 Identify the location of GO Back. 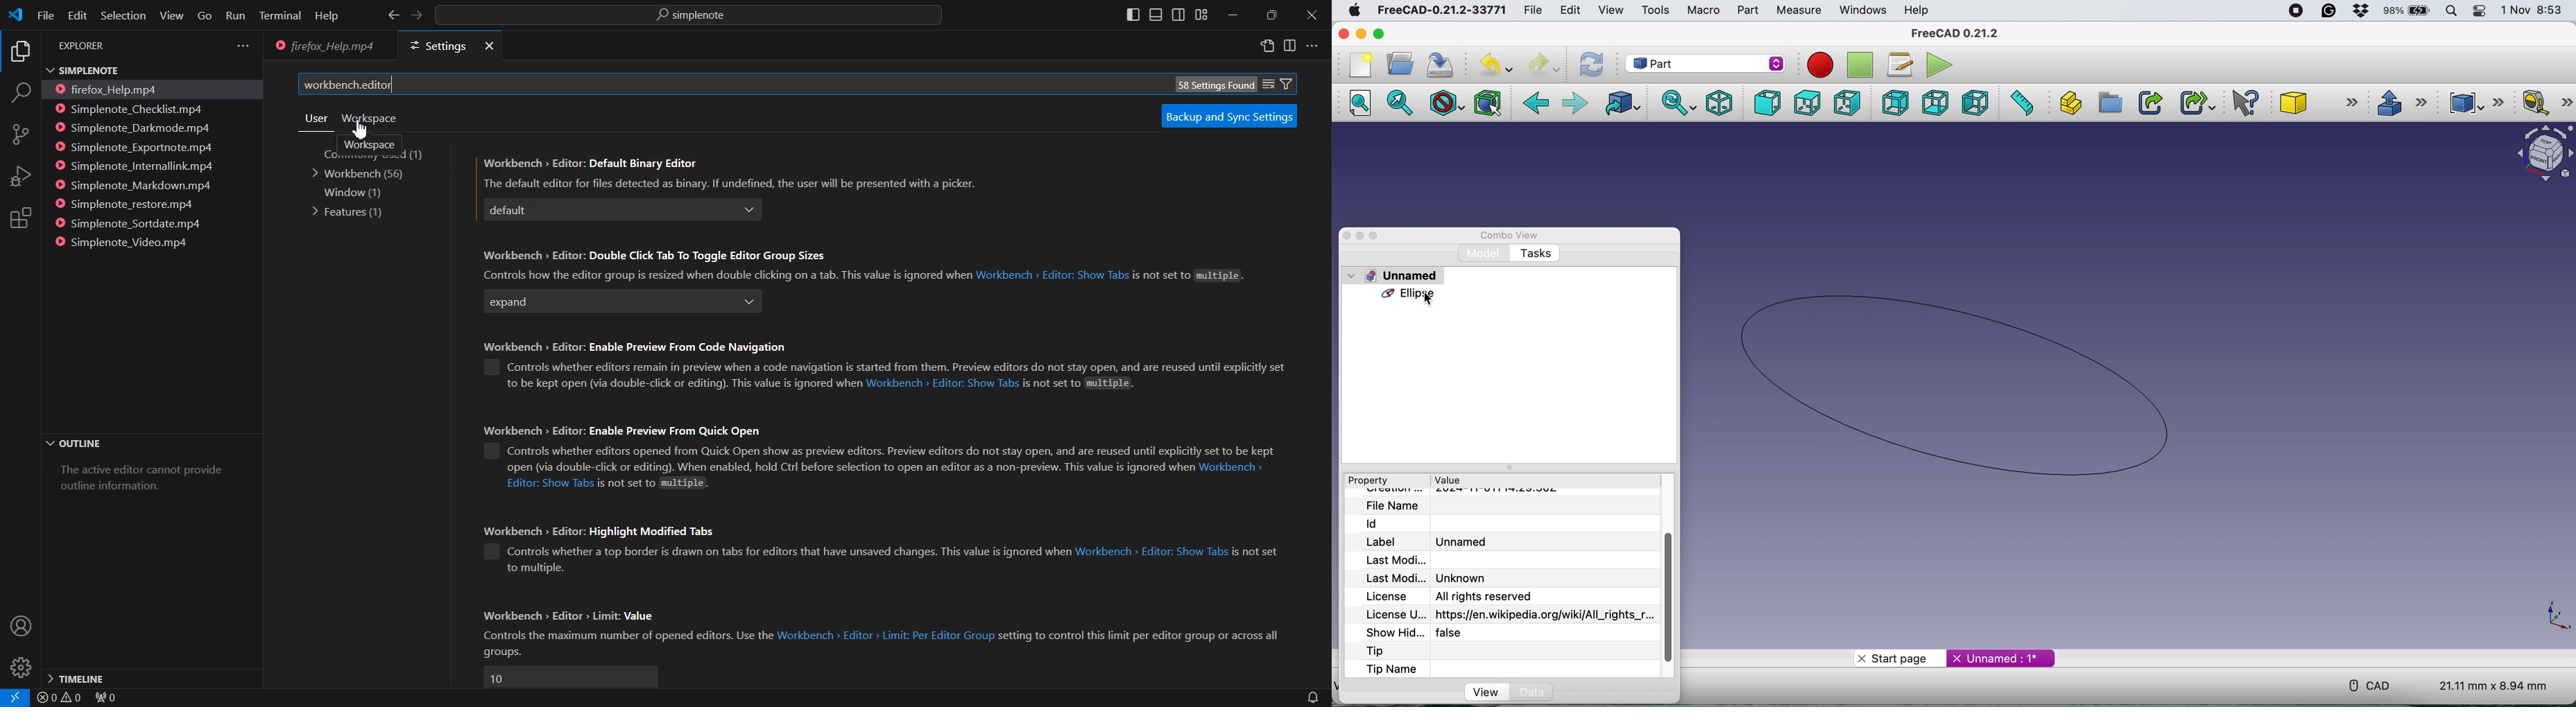
(393, 15).